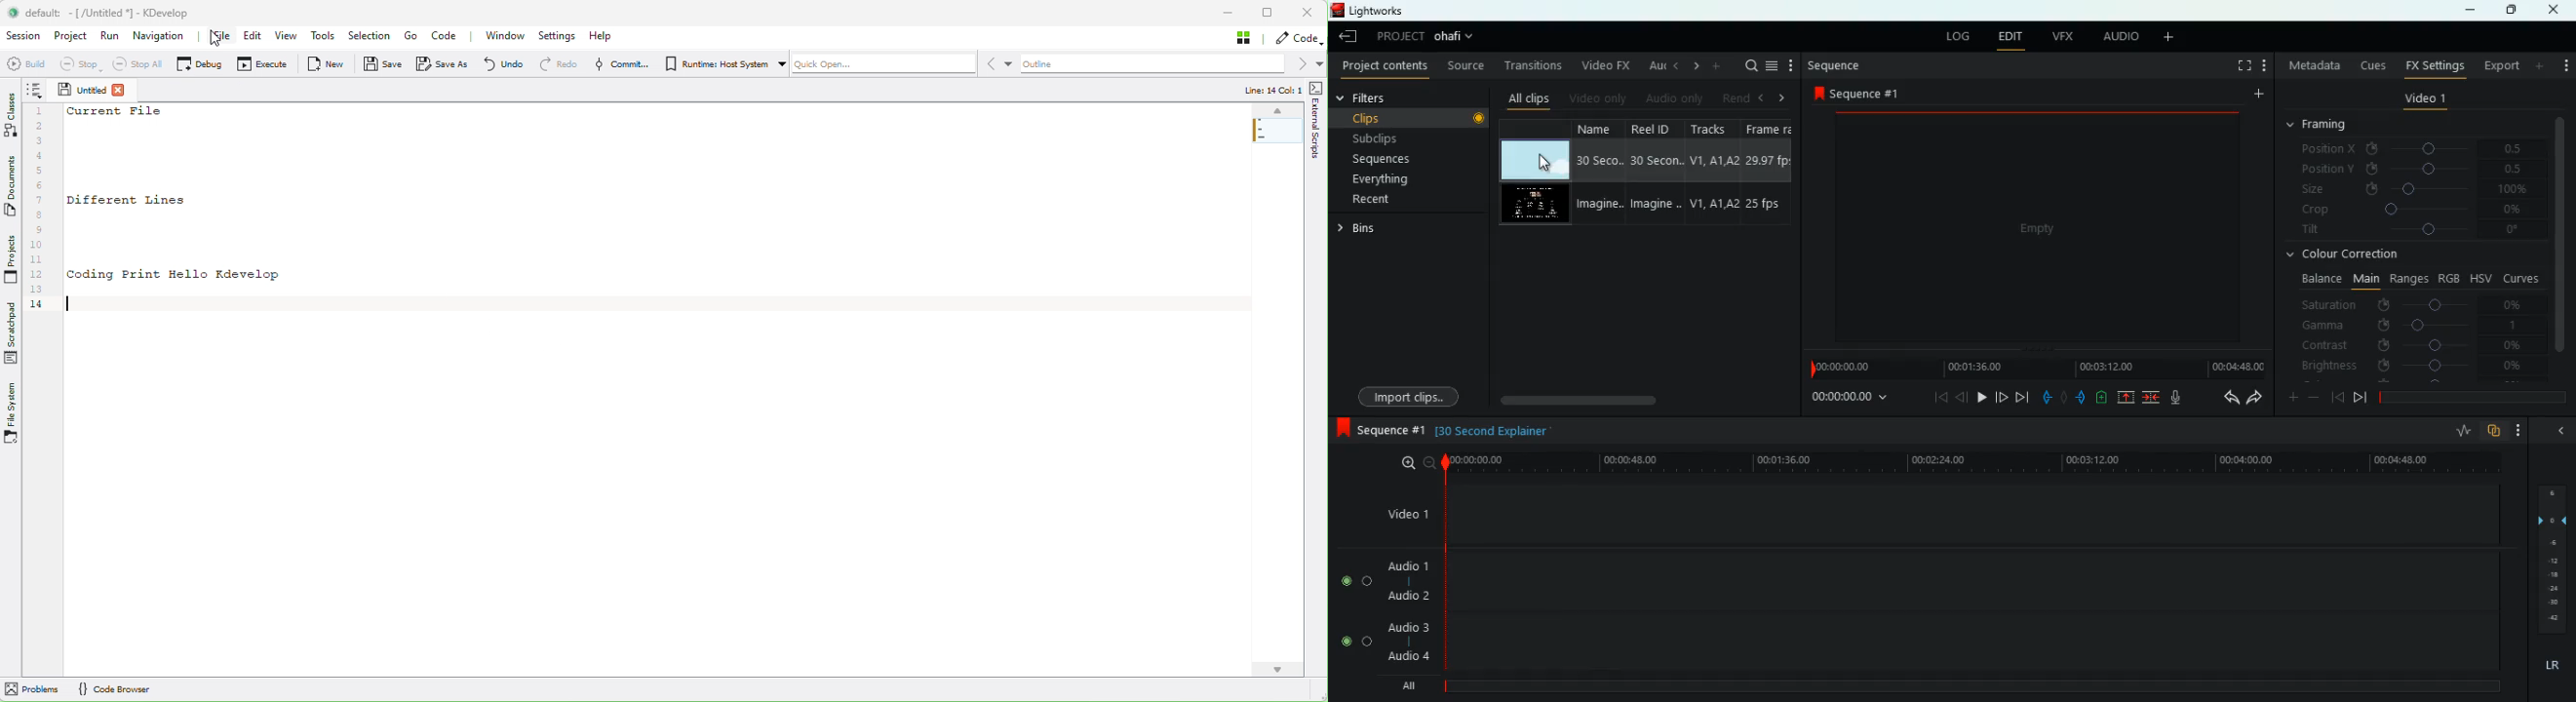 The height and width of the screenshot is (728, 2576). Describe the element at coordinates (1695, 65) in the screenshot. I see `right` at that location.